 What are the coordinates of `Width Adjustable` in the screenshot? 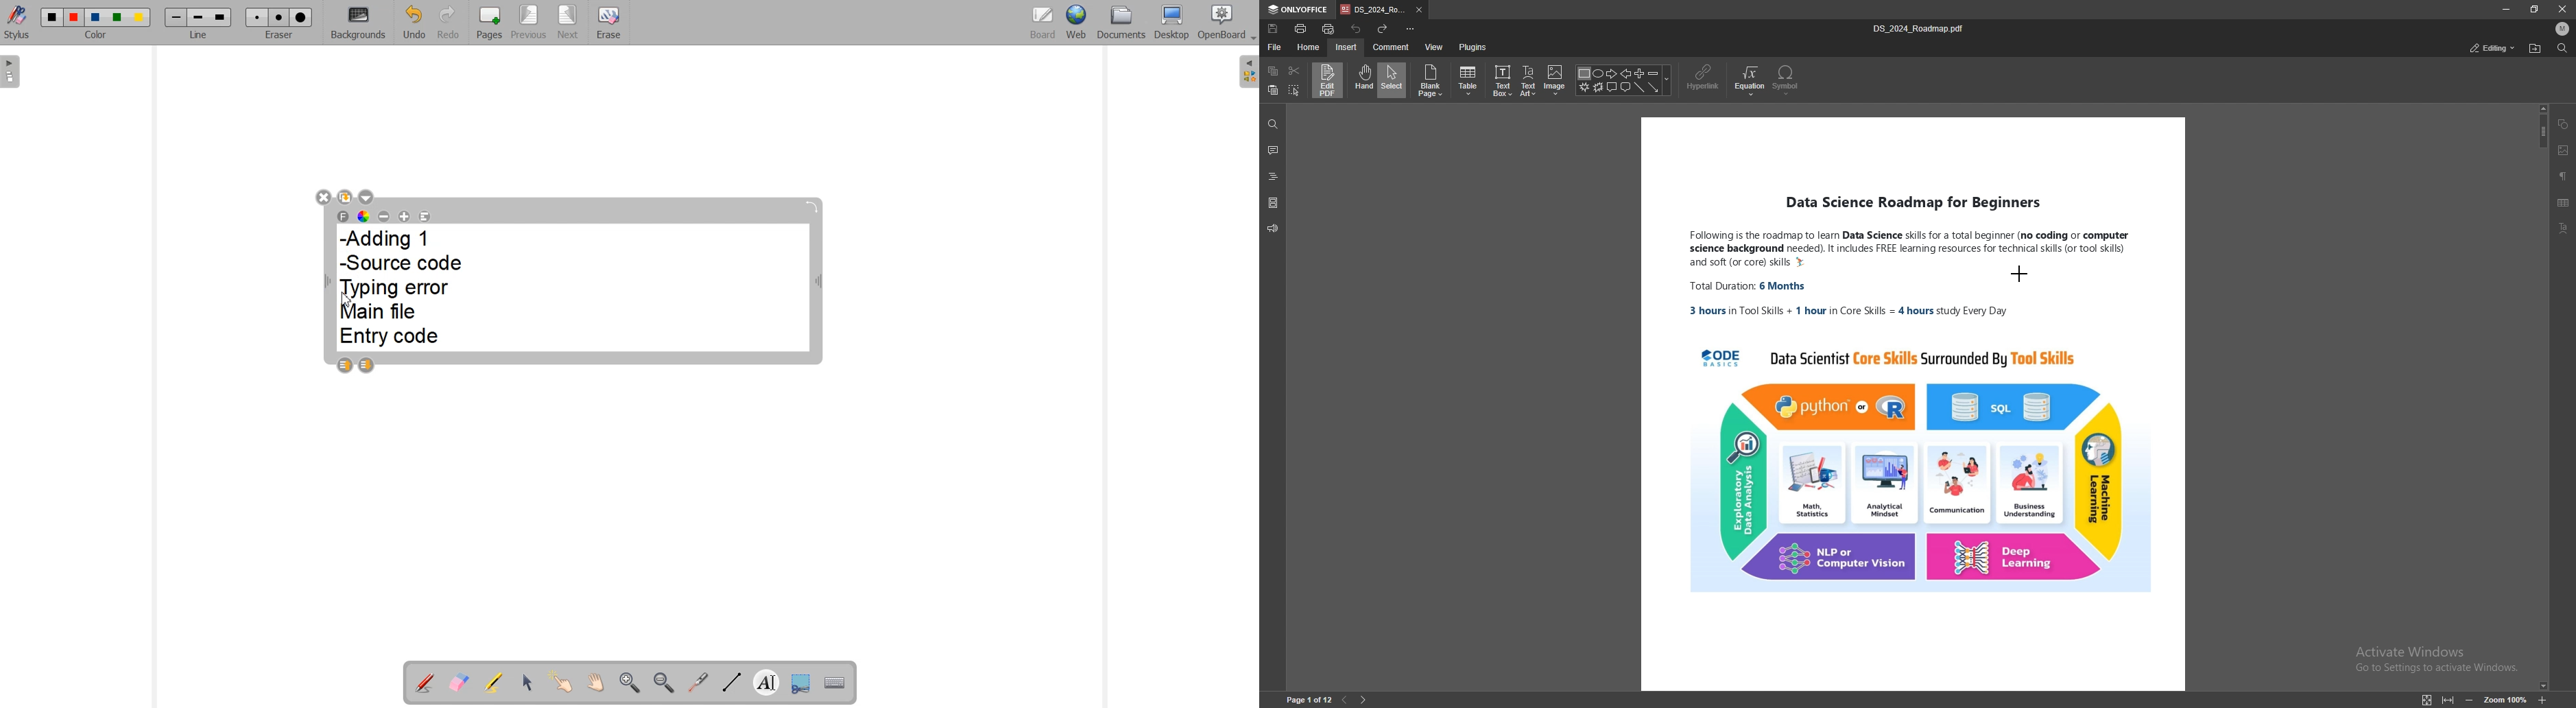 It's located at (330, 282).